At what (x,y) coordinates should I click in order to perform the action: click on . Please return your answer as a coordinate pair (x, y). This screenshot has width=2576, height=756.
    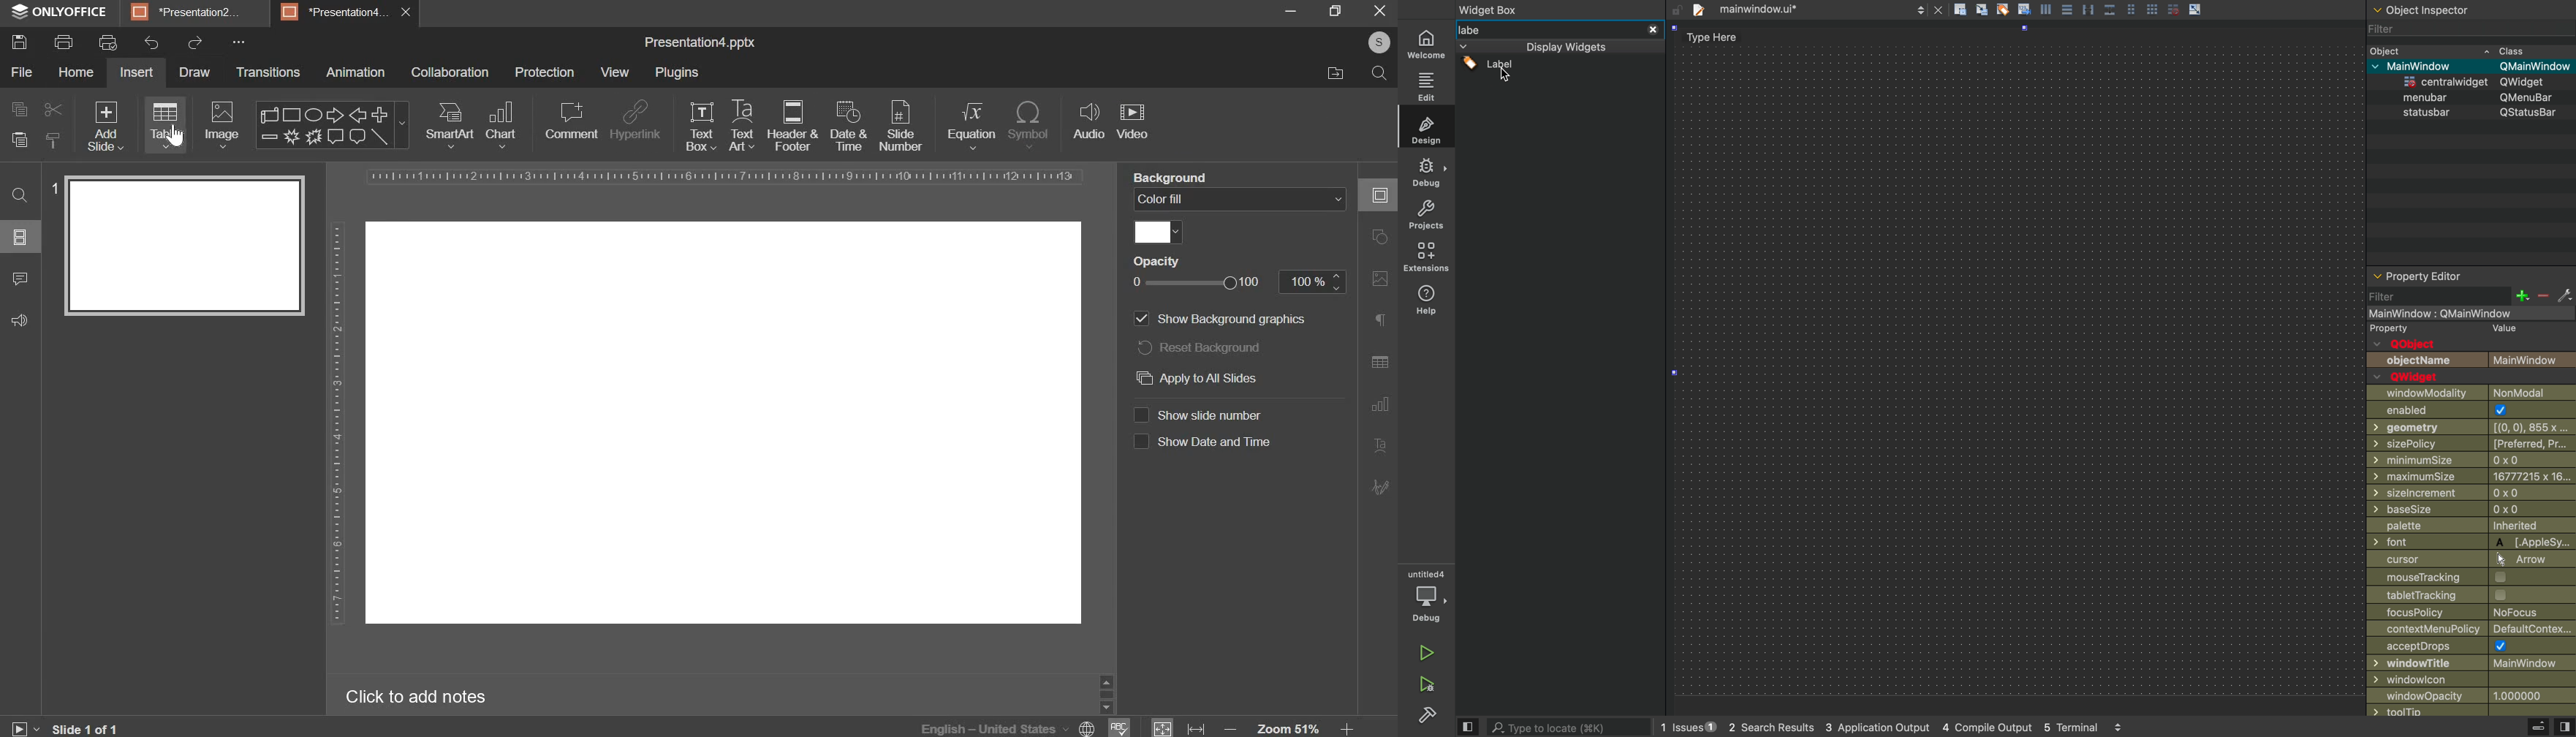
    Looking at the image, I should click on (2468, 313).